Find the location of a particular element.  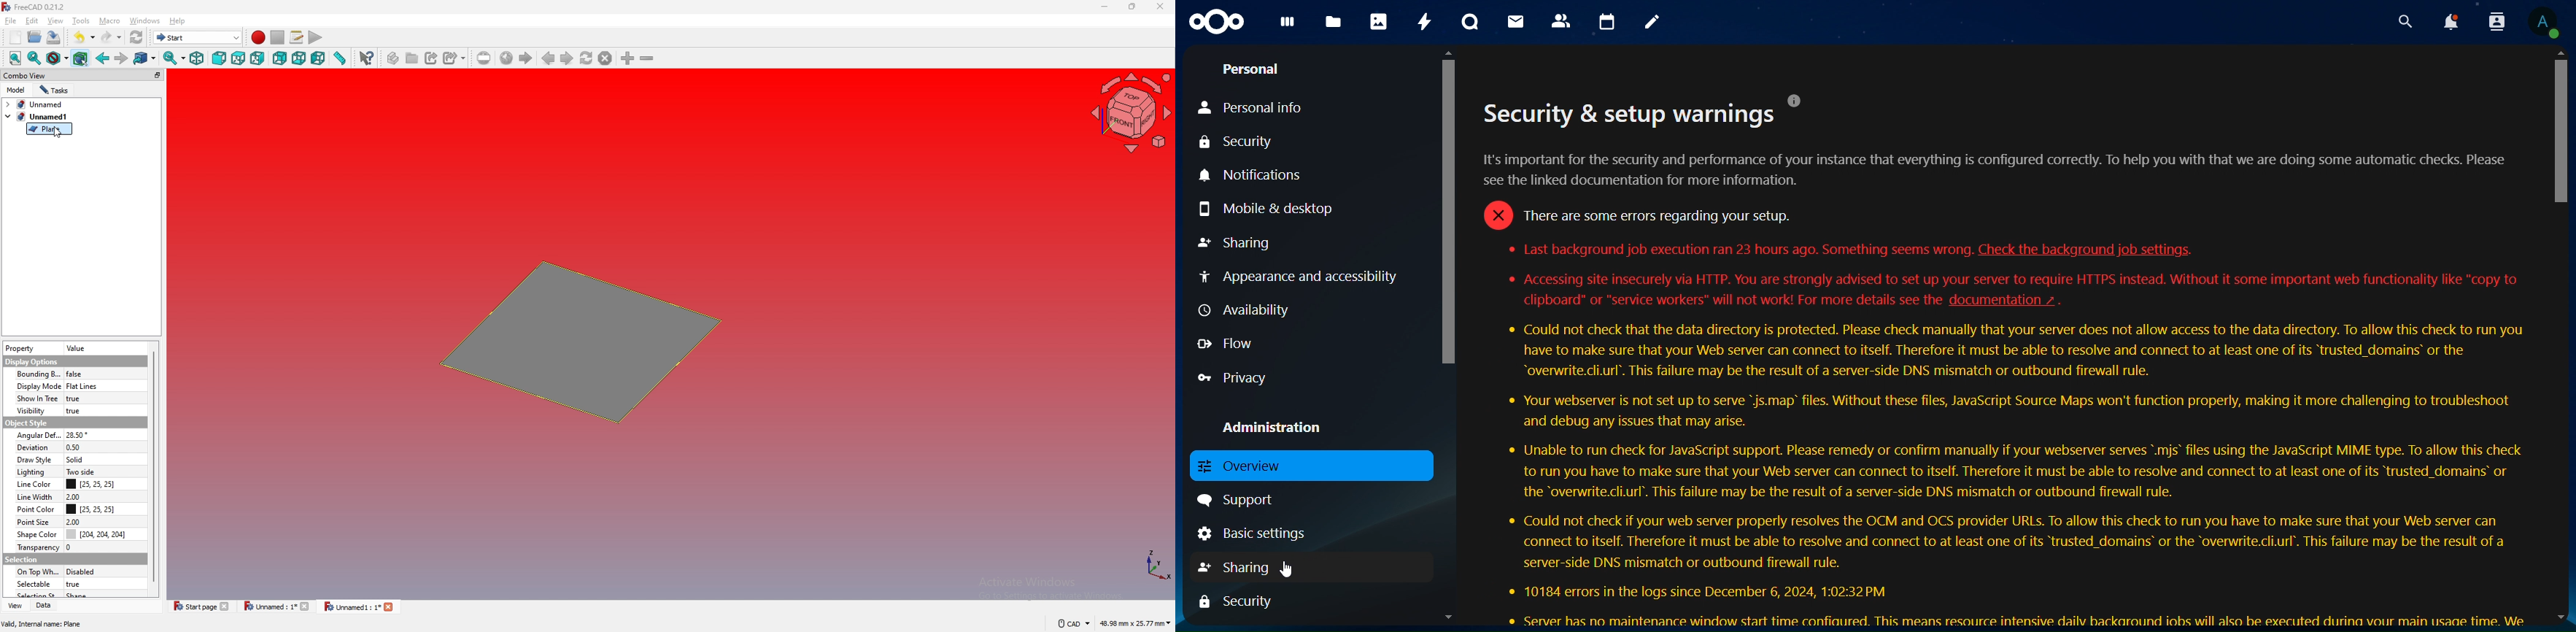

sharing is located at coordinates (1242, 567).